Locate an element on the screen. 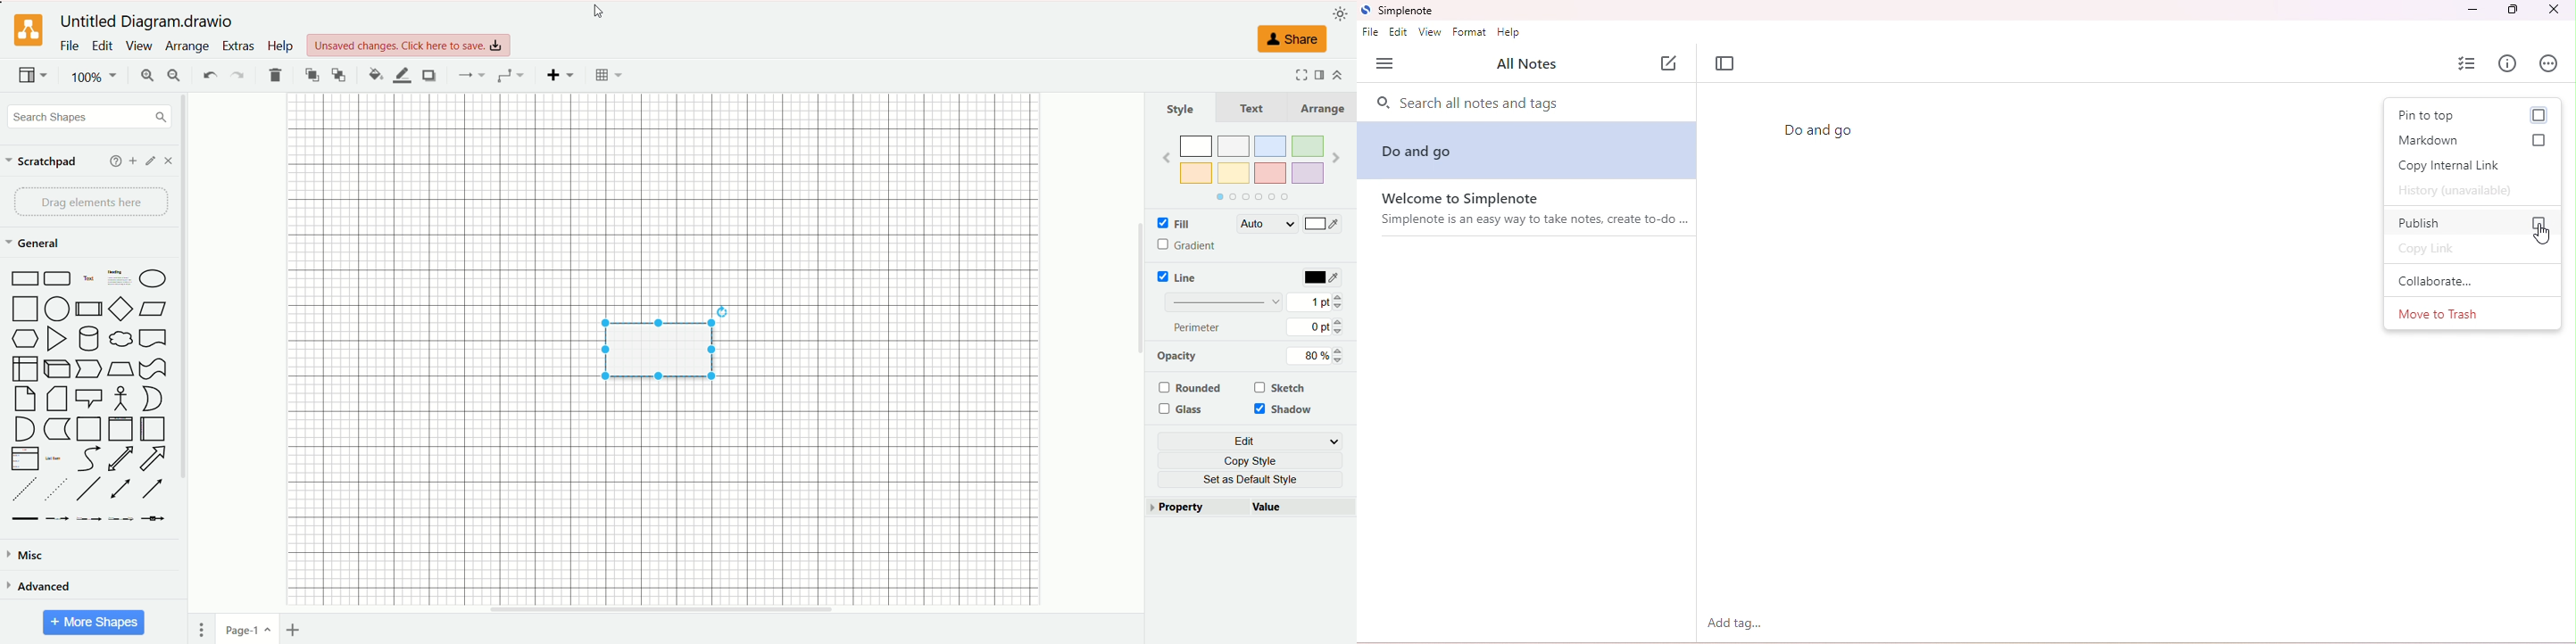  advanced is located at coordinates (39, 585).